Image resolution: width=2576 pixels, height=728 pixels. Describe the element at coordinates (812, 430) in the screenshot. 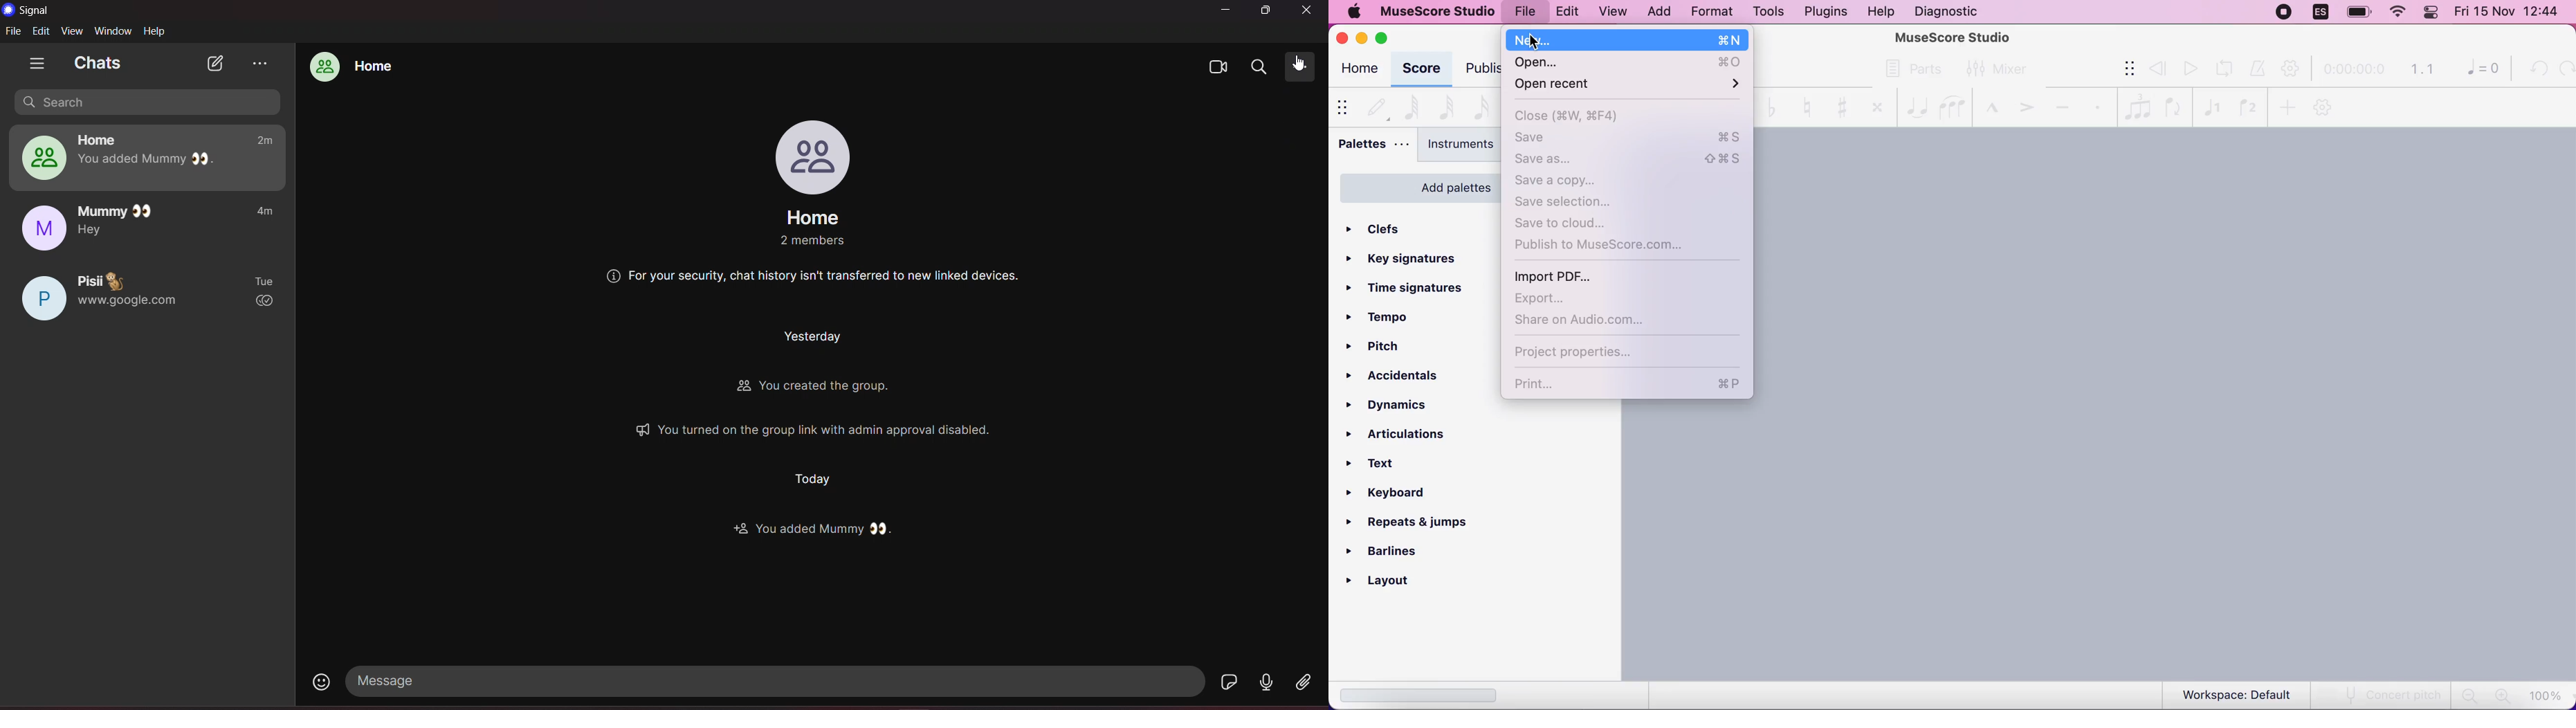

I see `` at that location.